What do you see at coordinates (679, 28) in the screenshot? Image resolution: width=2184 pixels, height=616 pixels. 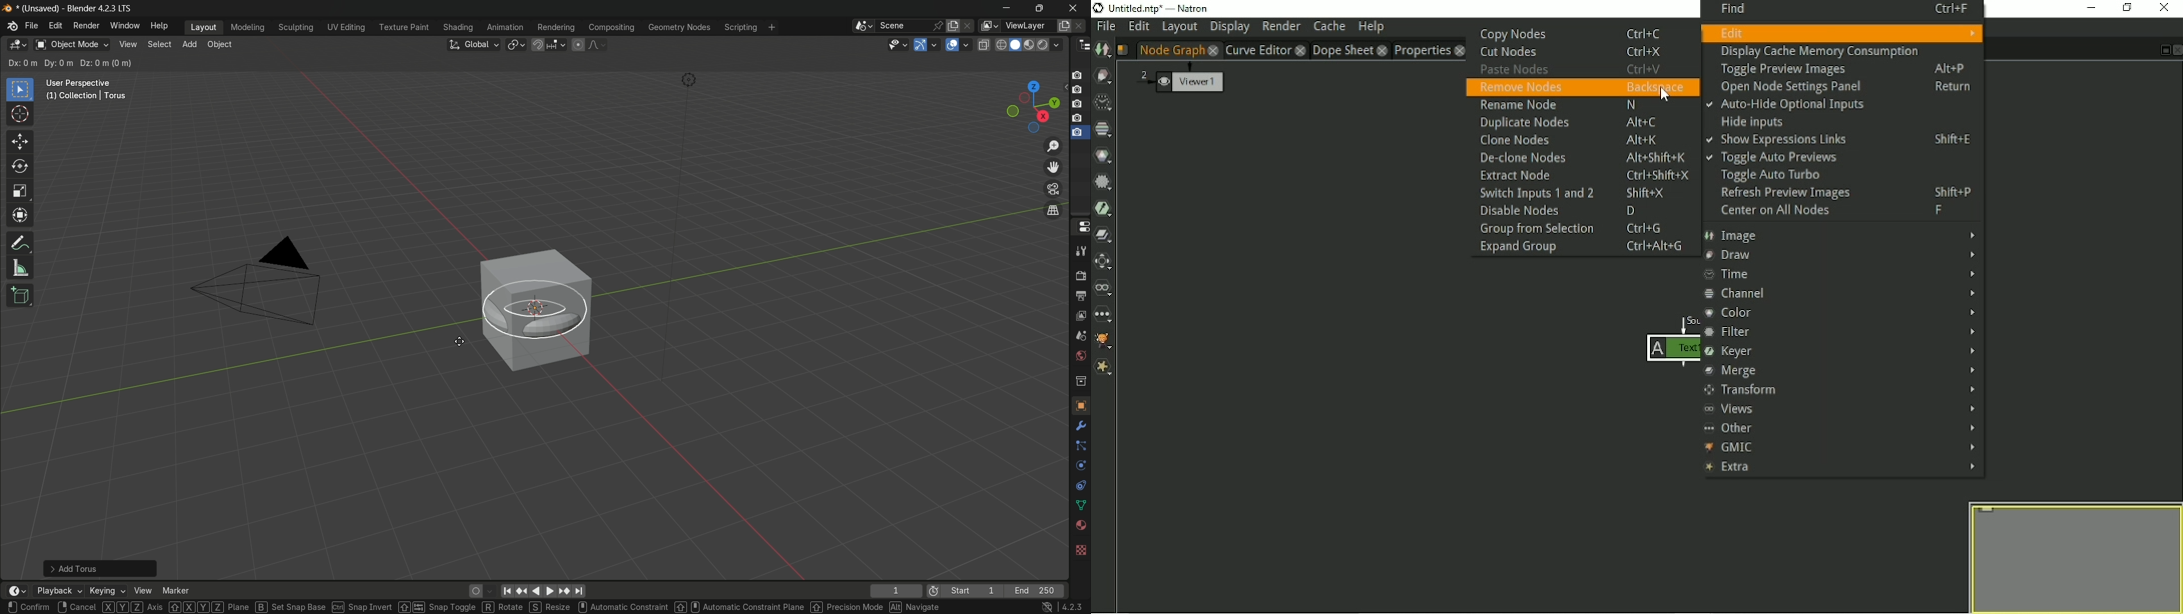 I see `geometry nodes` at bounding box center [679, 28].